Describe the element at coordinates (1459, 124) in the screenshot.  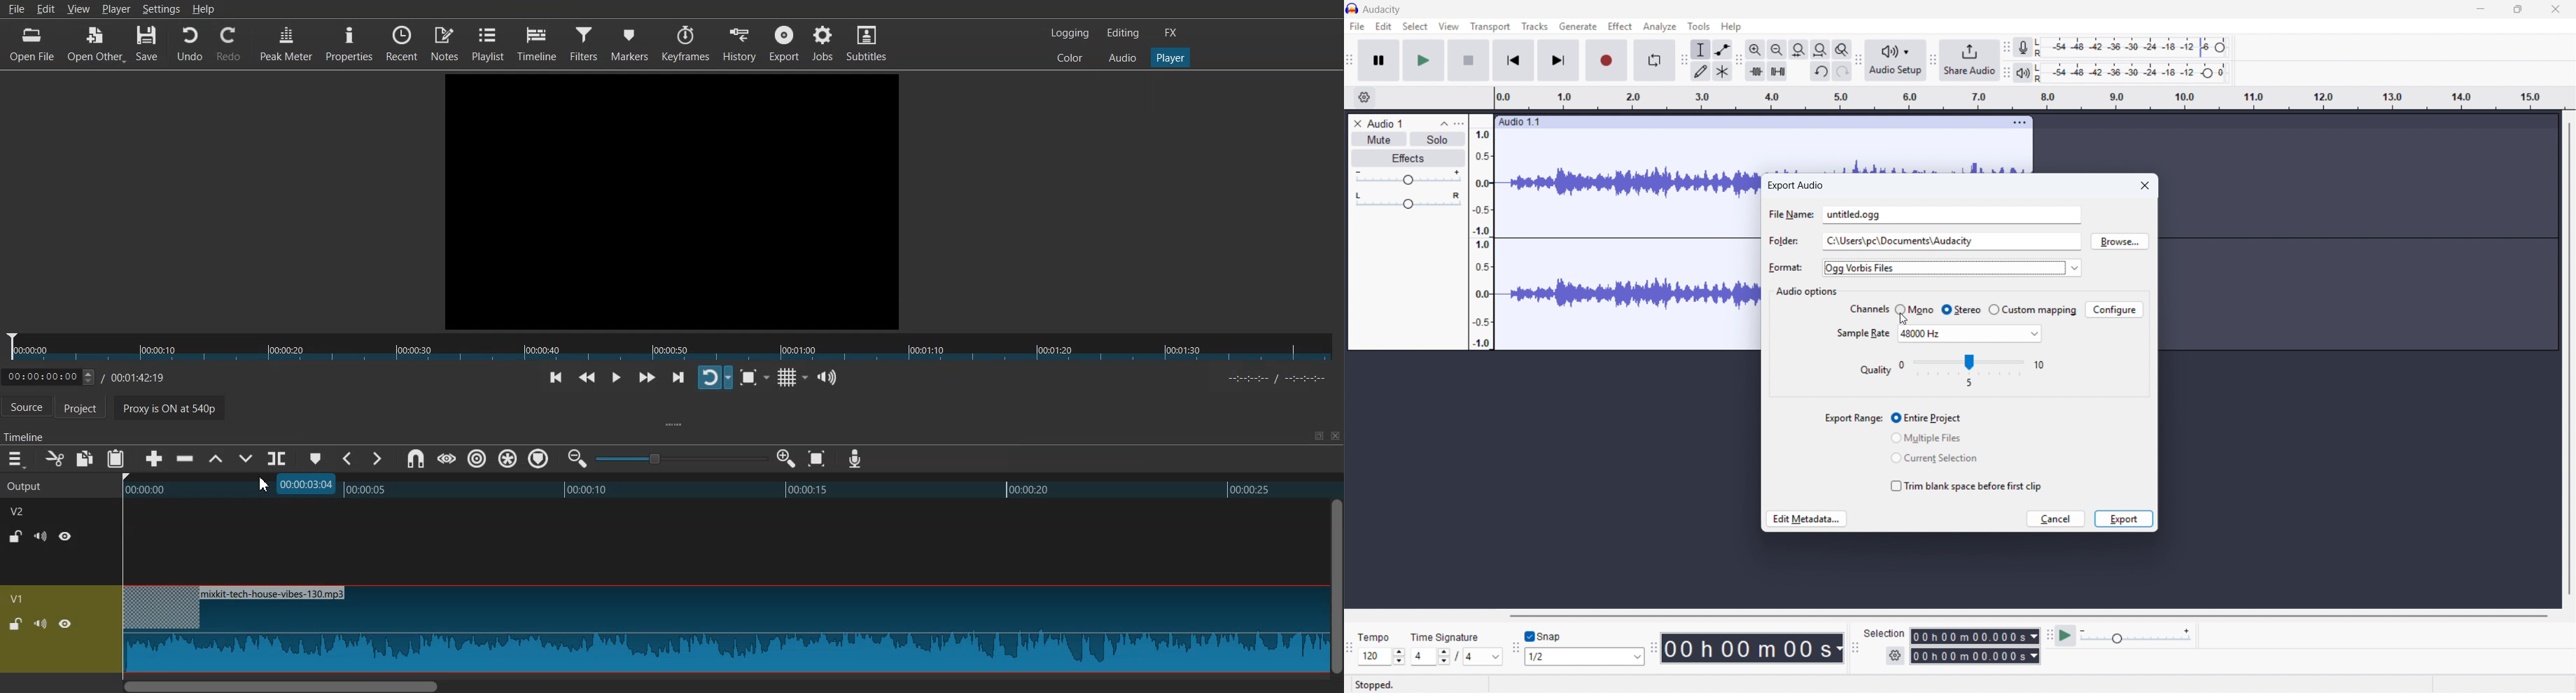
I see `Track control panel menu ` at that location.